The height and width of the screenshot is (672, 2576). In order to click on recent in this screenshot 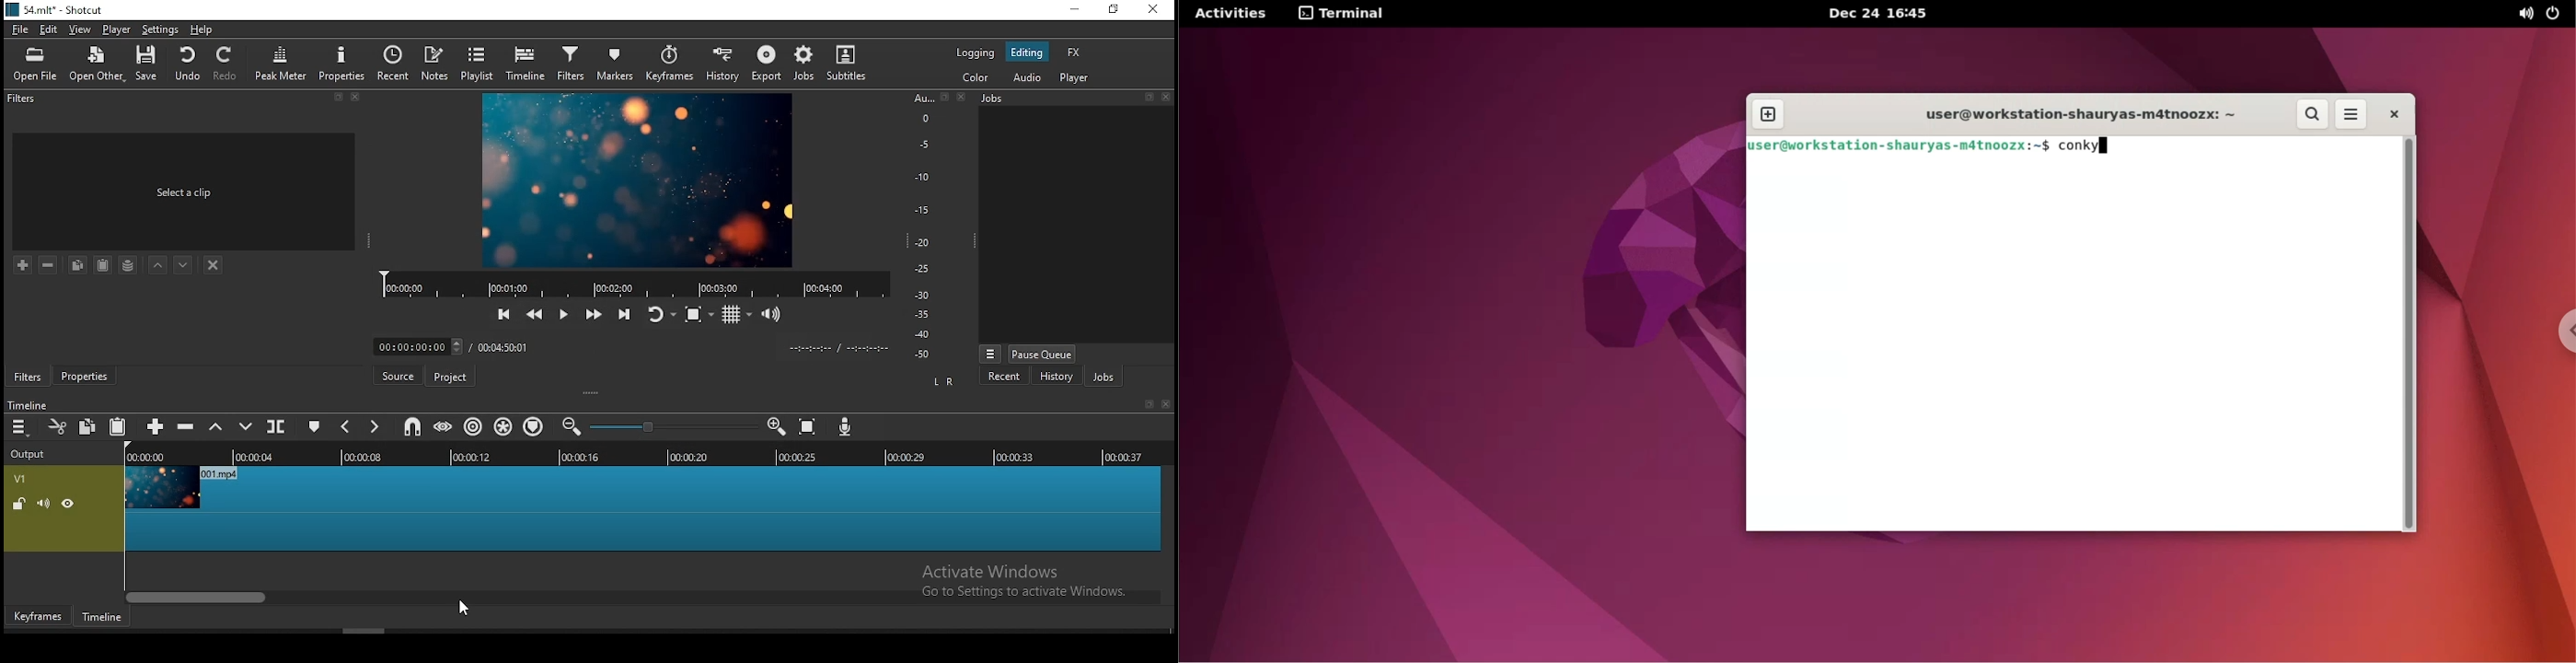, I will do `click(393, 61)`.